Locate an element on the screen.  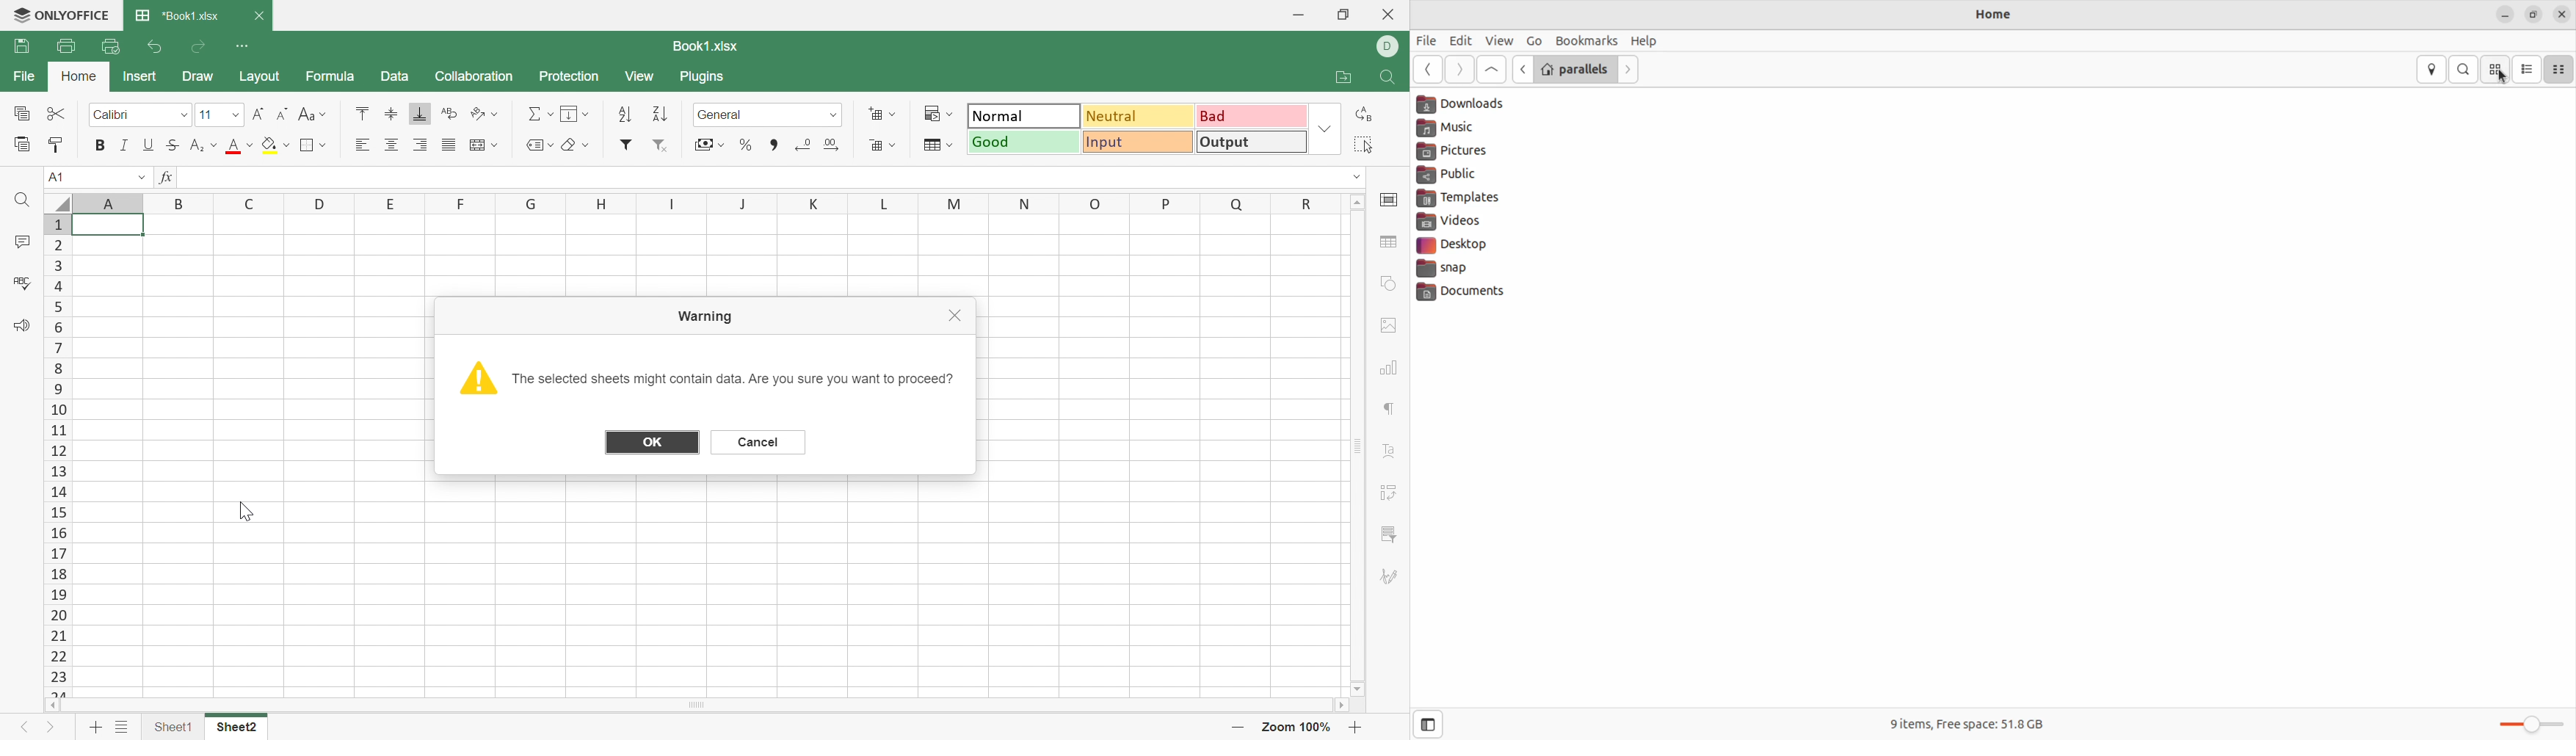
Good is located at coordinates (1023, 141).